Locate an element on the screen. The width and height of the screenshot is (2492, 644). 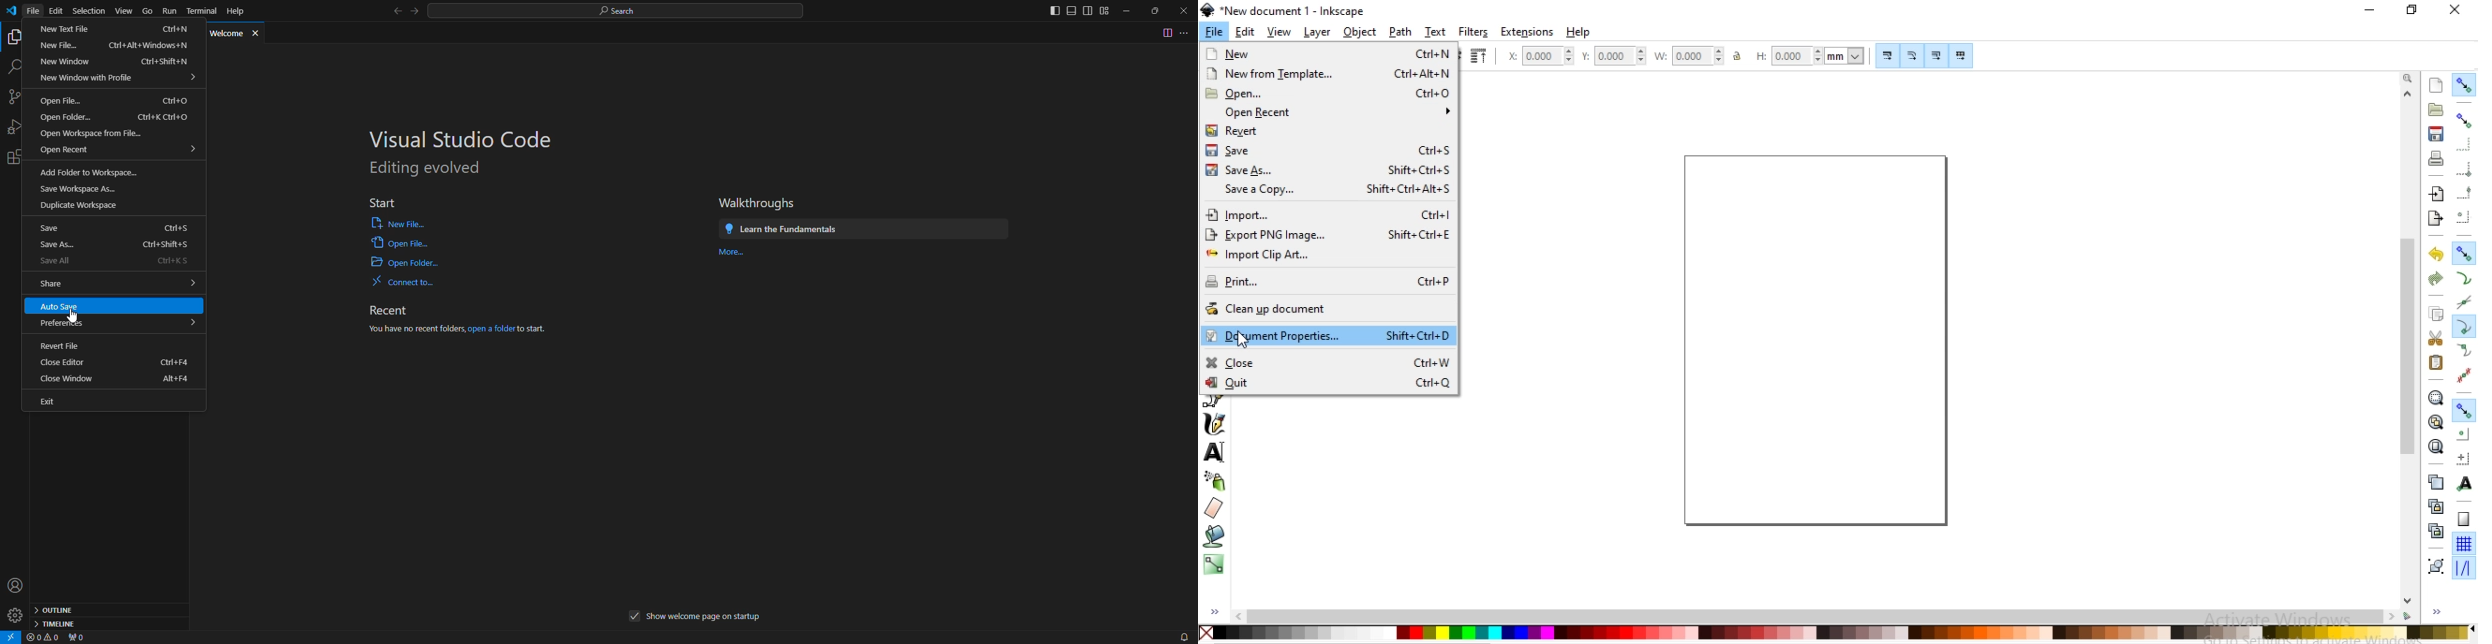
file is located at coordinates (1214, 32).